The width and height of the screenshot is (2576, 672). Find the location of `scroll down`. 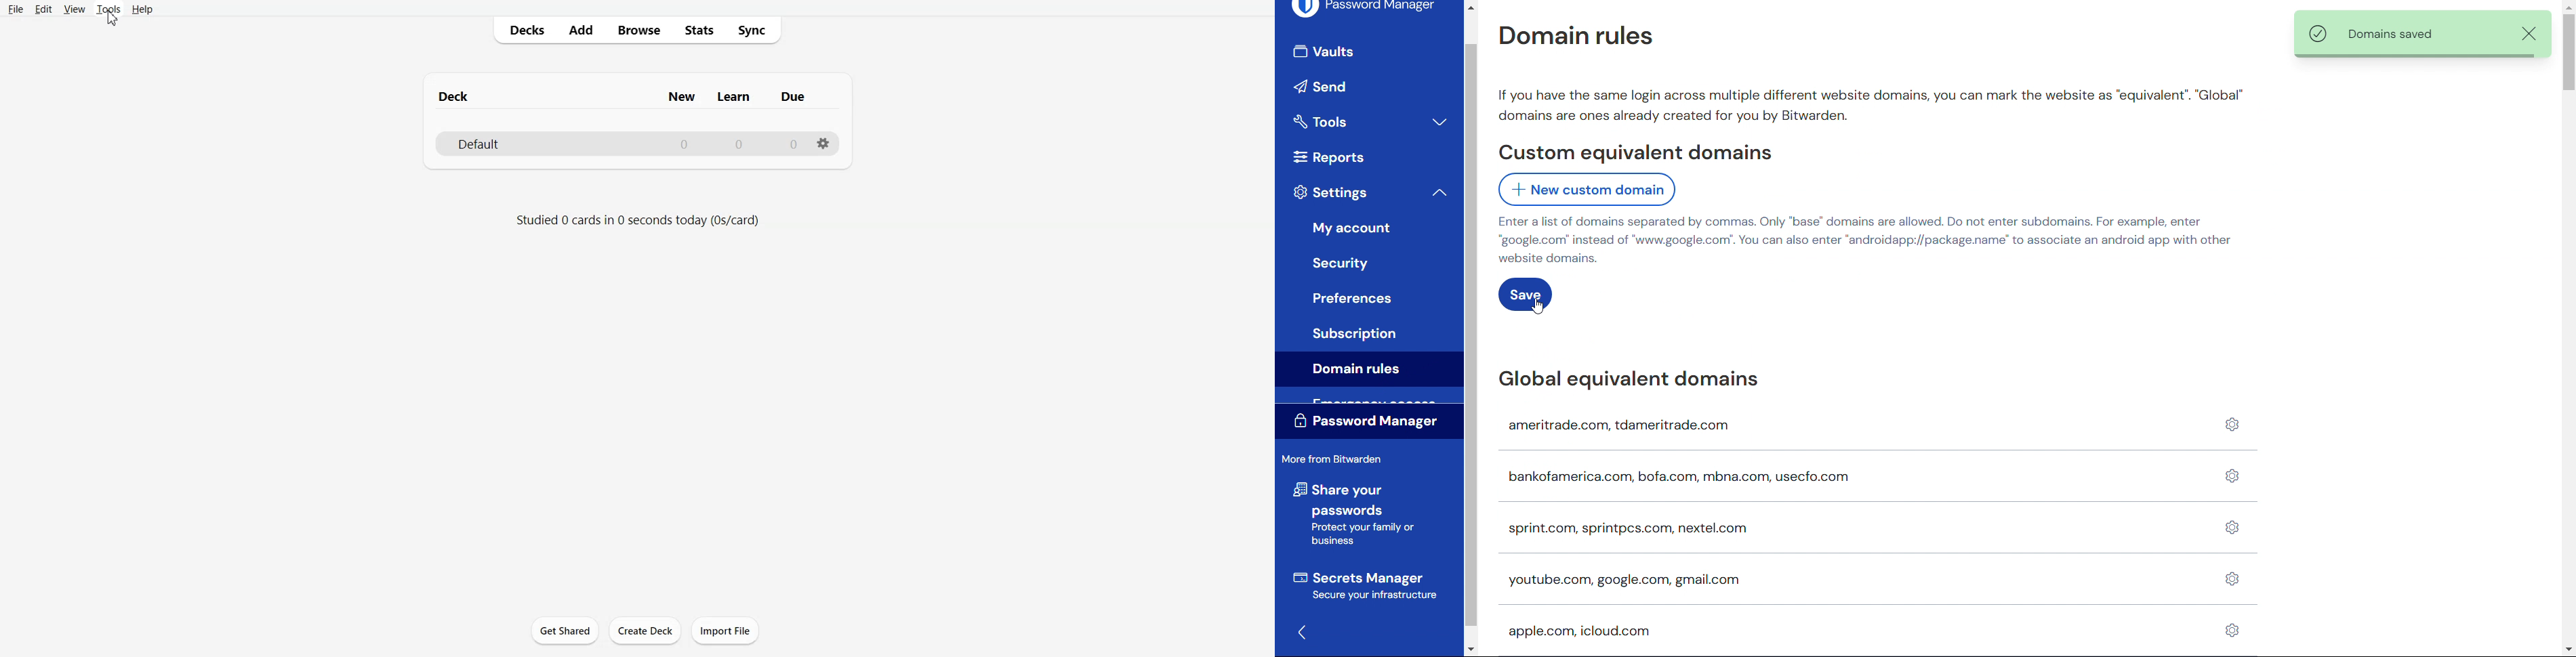

scroll down is located at coordinates (1468, 650).